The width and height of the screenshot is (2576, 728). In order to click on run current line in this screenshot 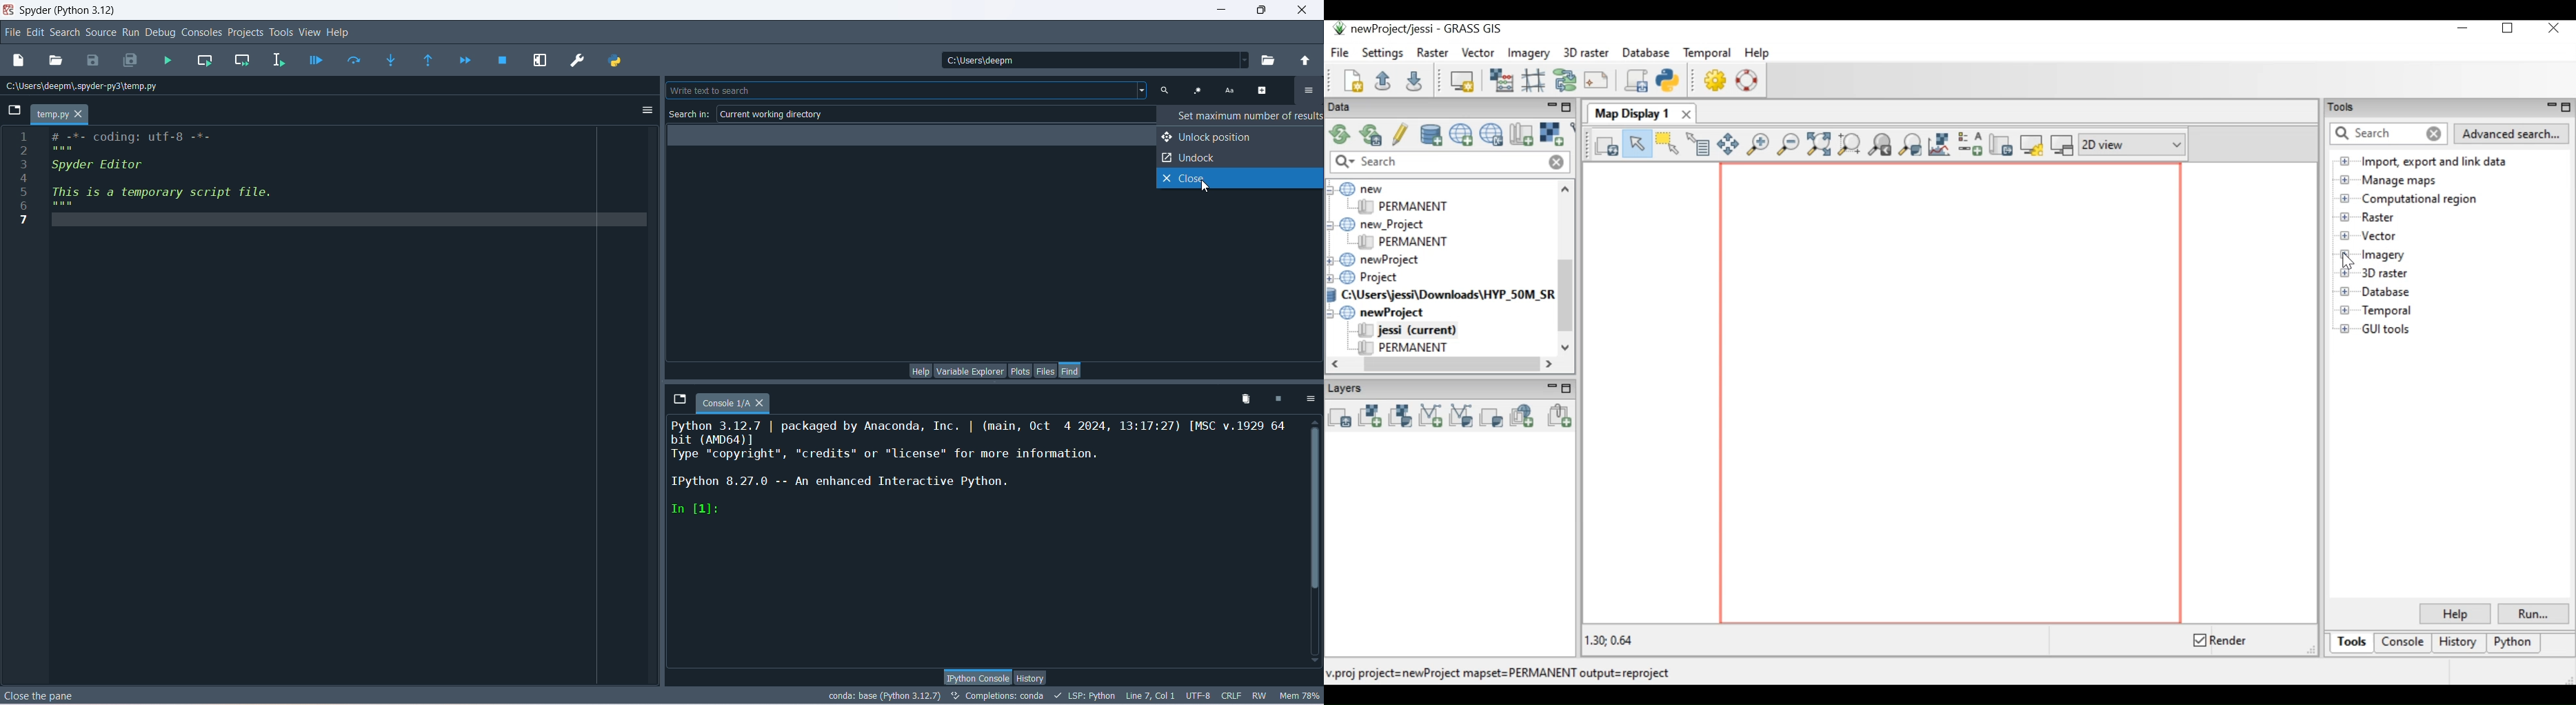, I will do `click(354, 59)`.